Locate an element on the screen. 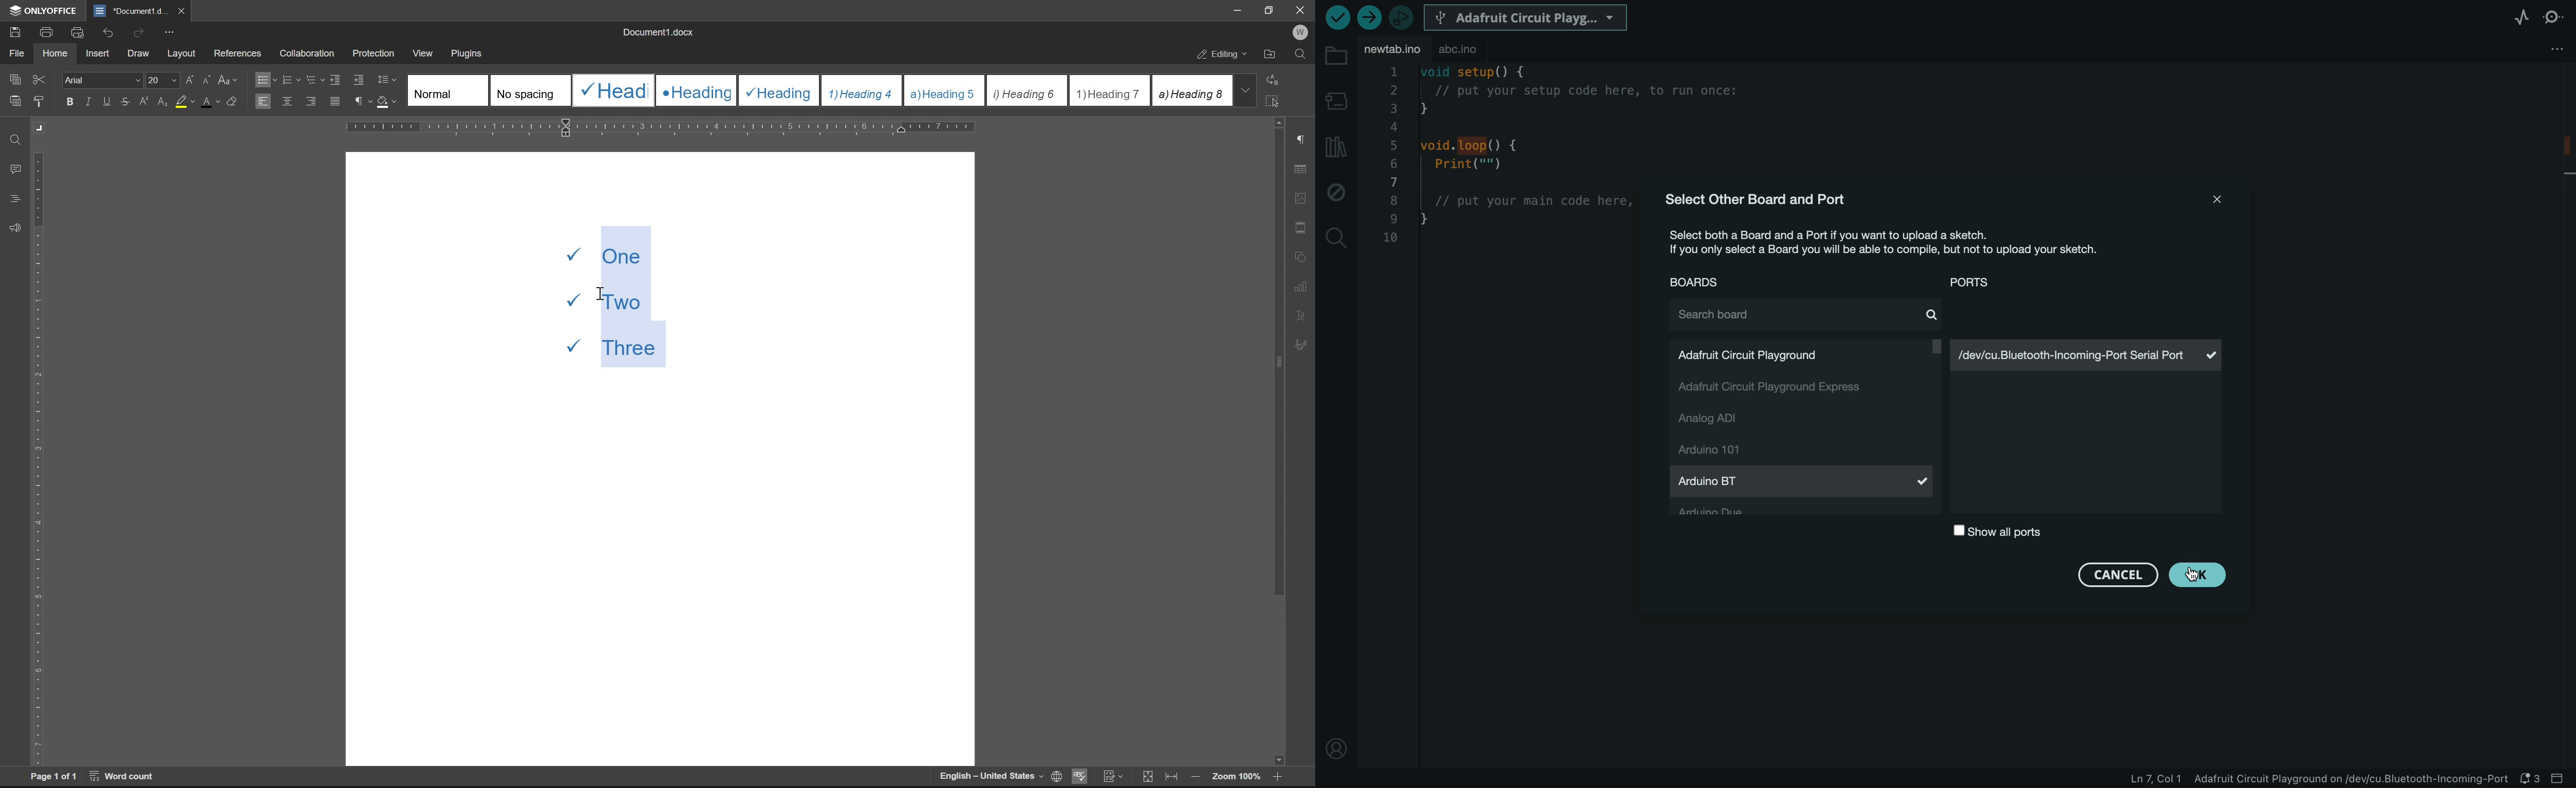 The height and width of the screenshot is (812, 2576). draw is located at coordinates (141, 54).